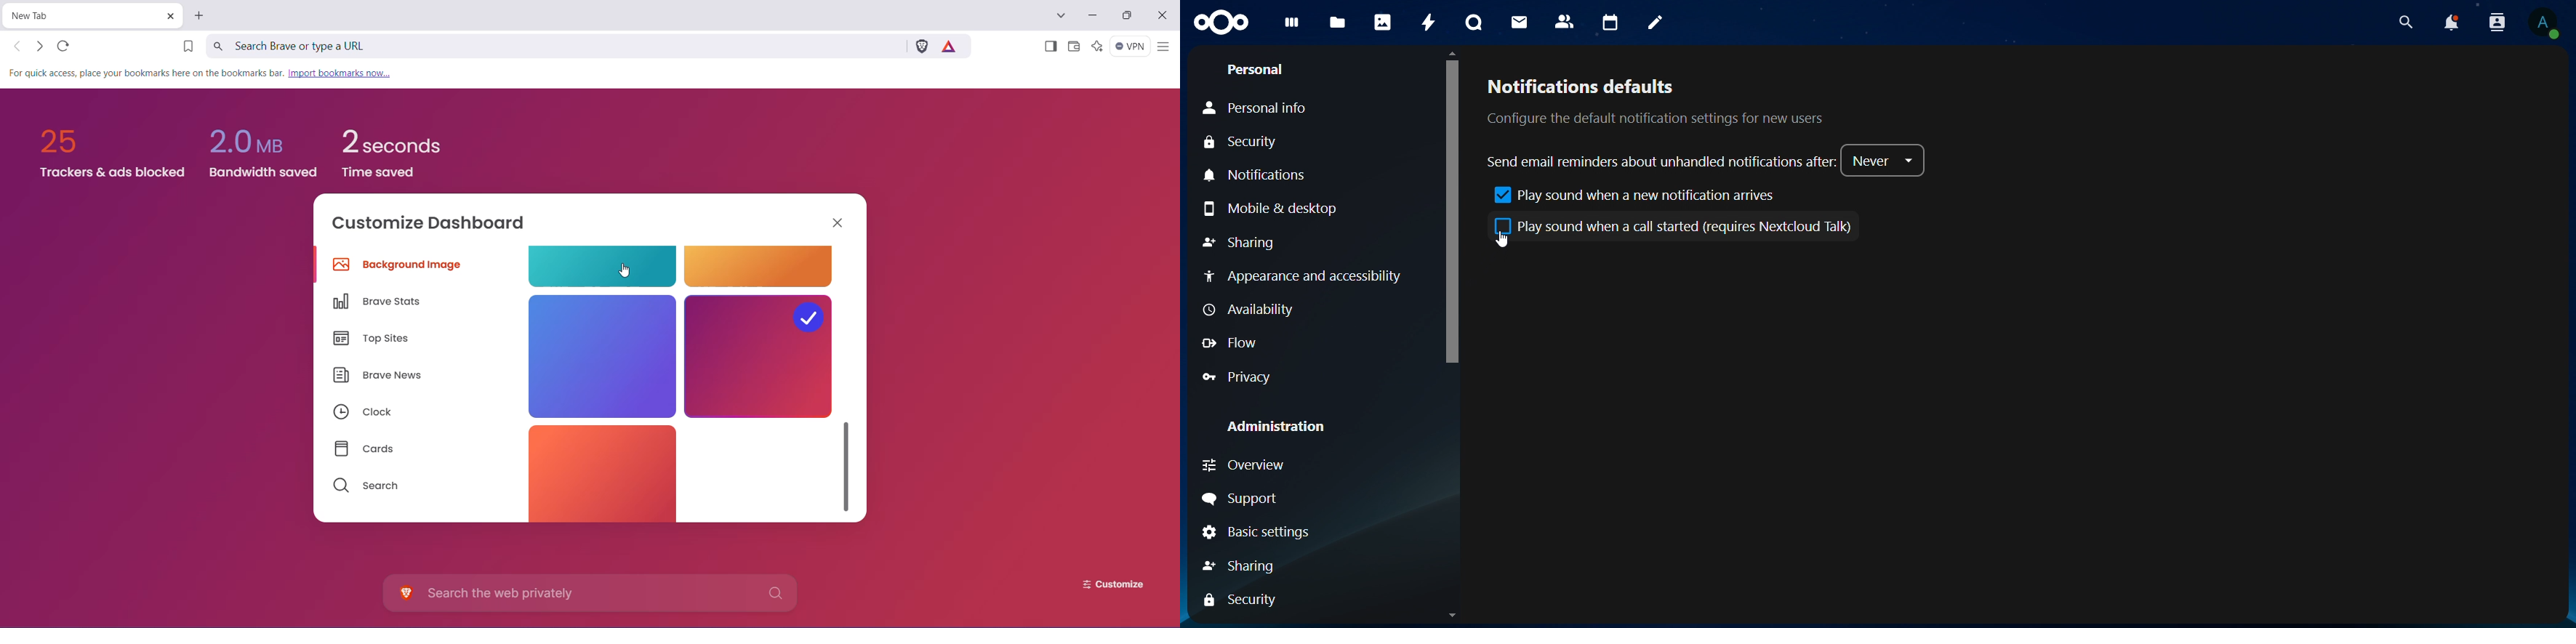 The image size is (2576, 644). I want to click on Cursor, so click(1502, 241).